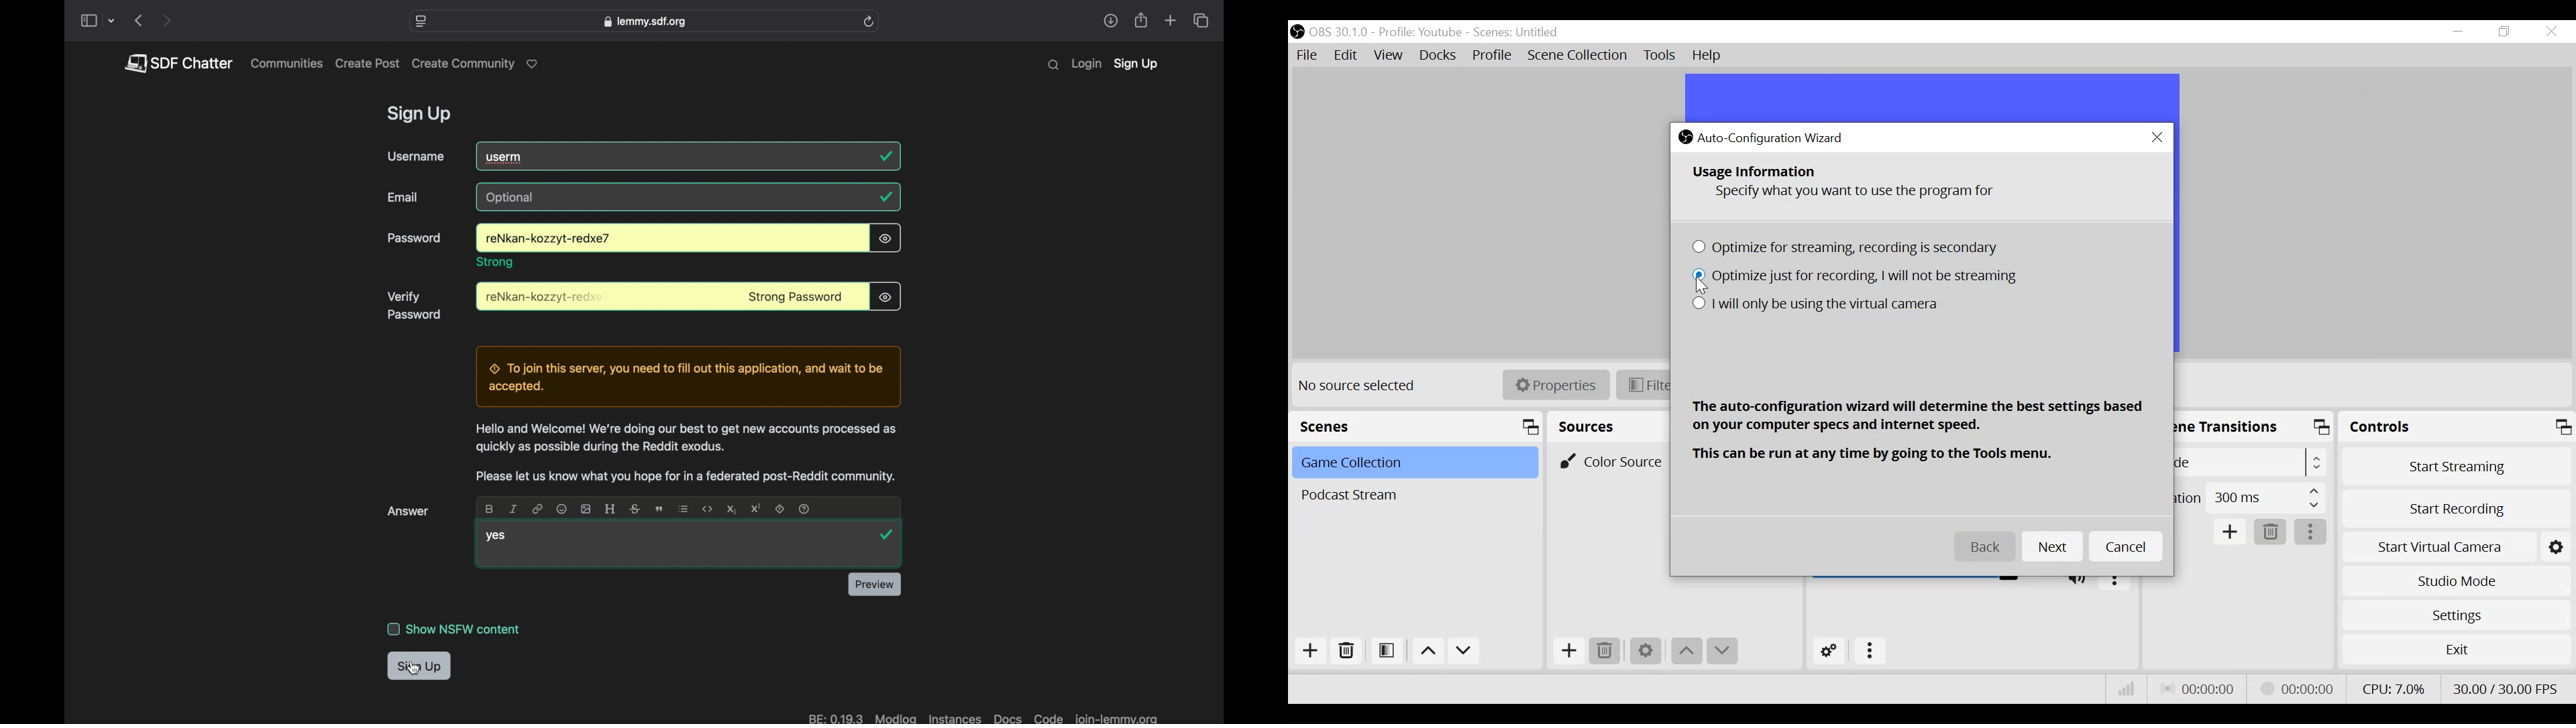 The width and height of the screenshot is (2576, 728). Describe the element at coordinates (1339, 33) in the screenshot. I see `OBS Version` at that location.